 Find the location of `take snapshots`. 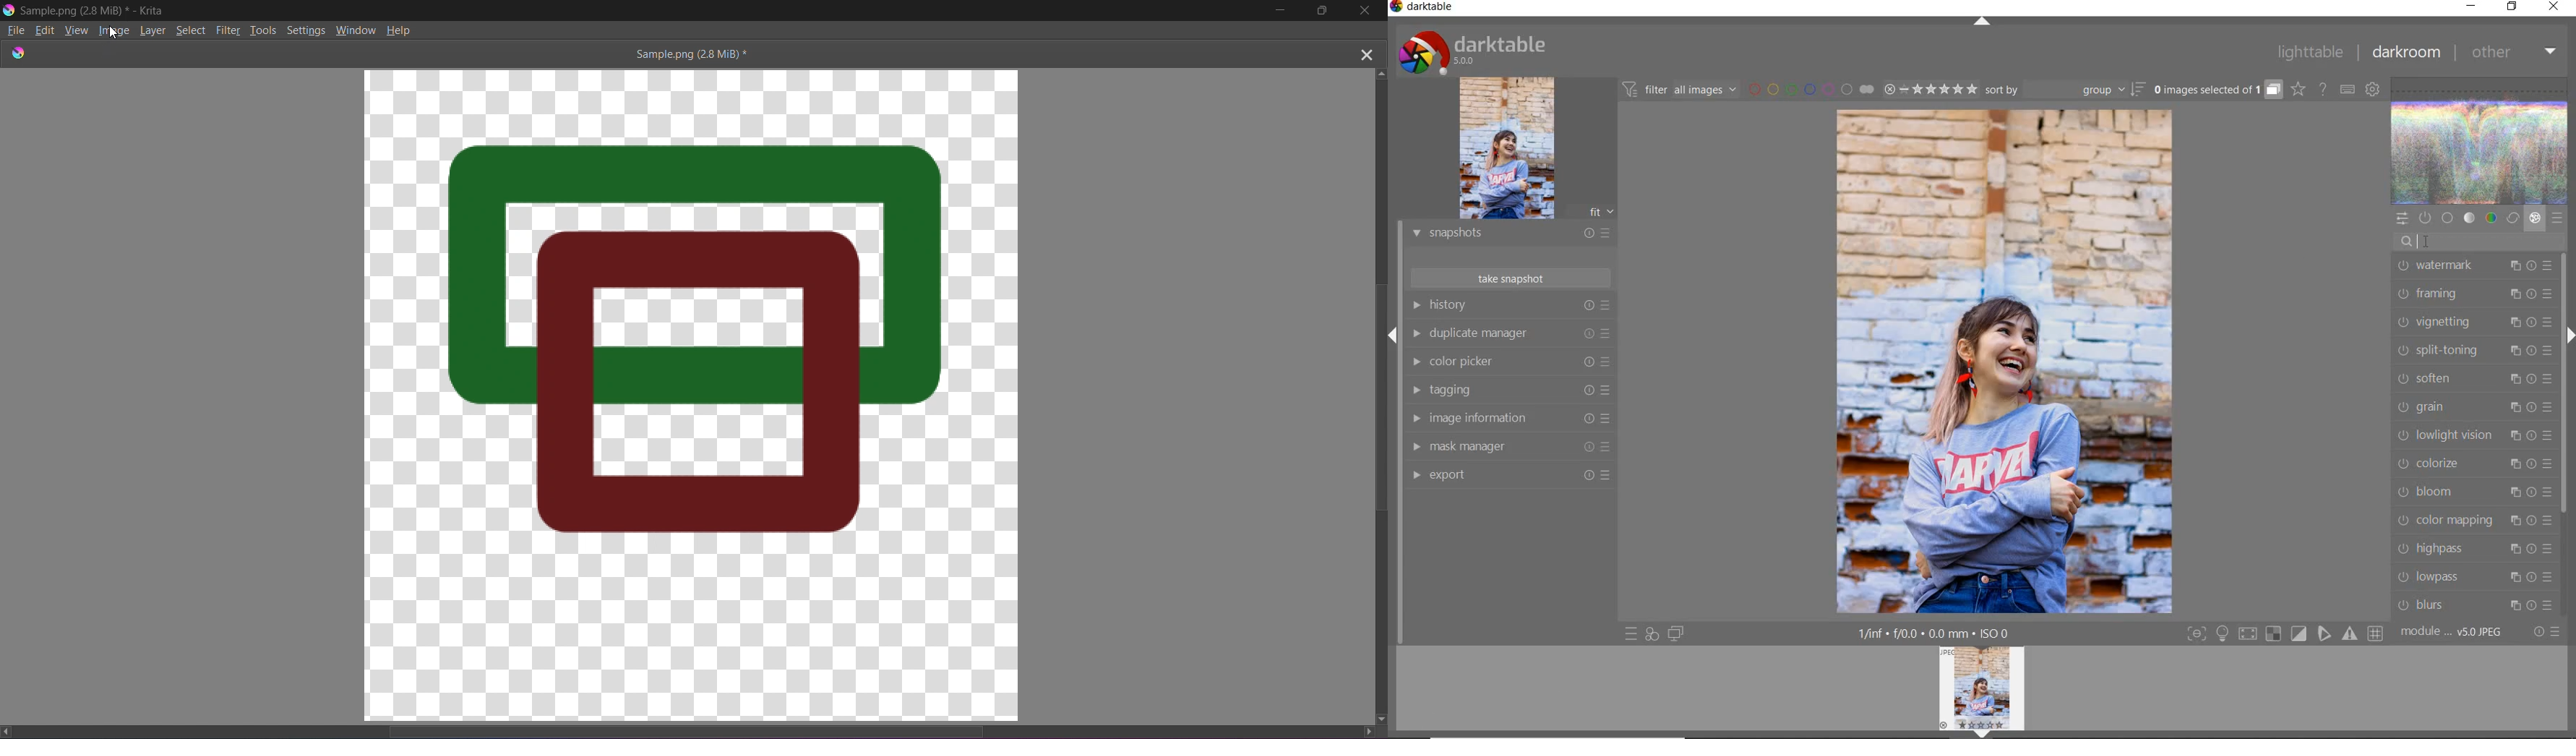

take snapshots is located at coordinates (1509, 279).